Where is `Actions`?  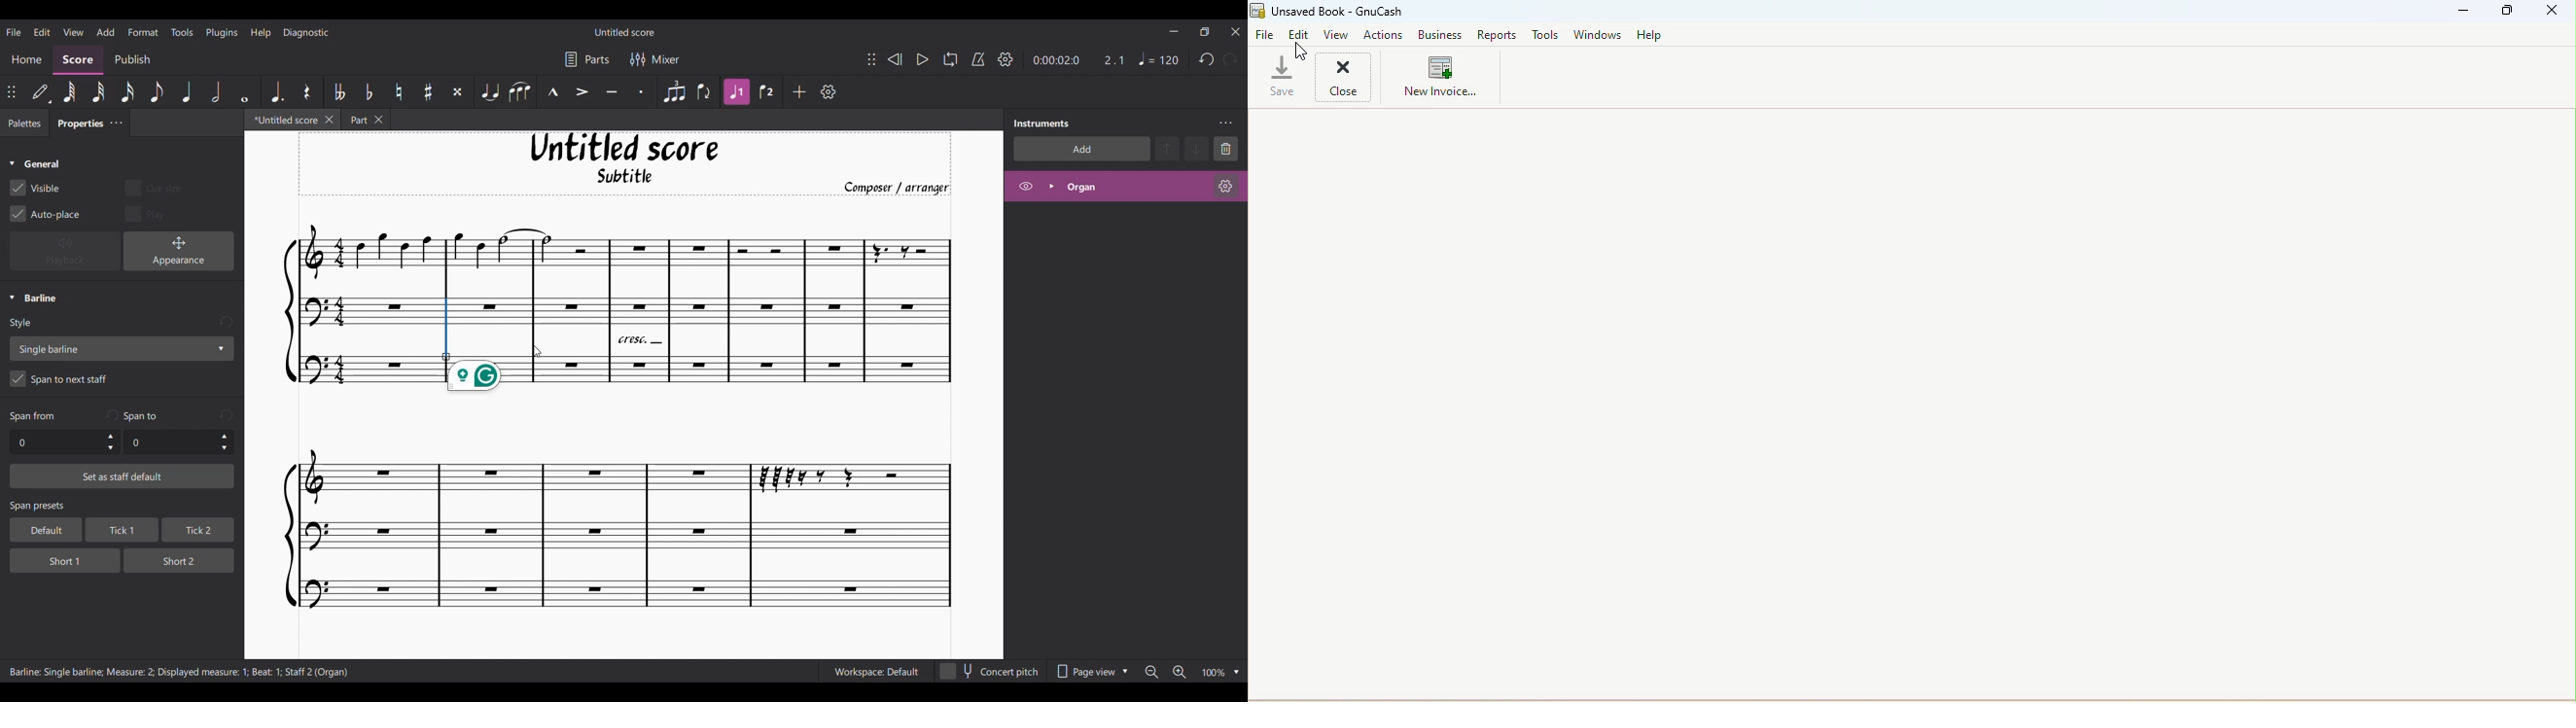 Actions is located at coordinates (1384, 36).